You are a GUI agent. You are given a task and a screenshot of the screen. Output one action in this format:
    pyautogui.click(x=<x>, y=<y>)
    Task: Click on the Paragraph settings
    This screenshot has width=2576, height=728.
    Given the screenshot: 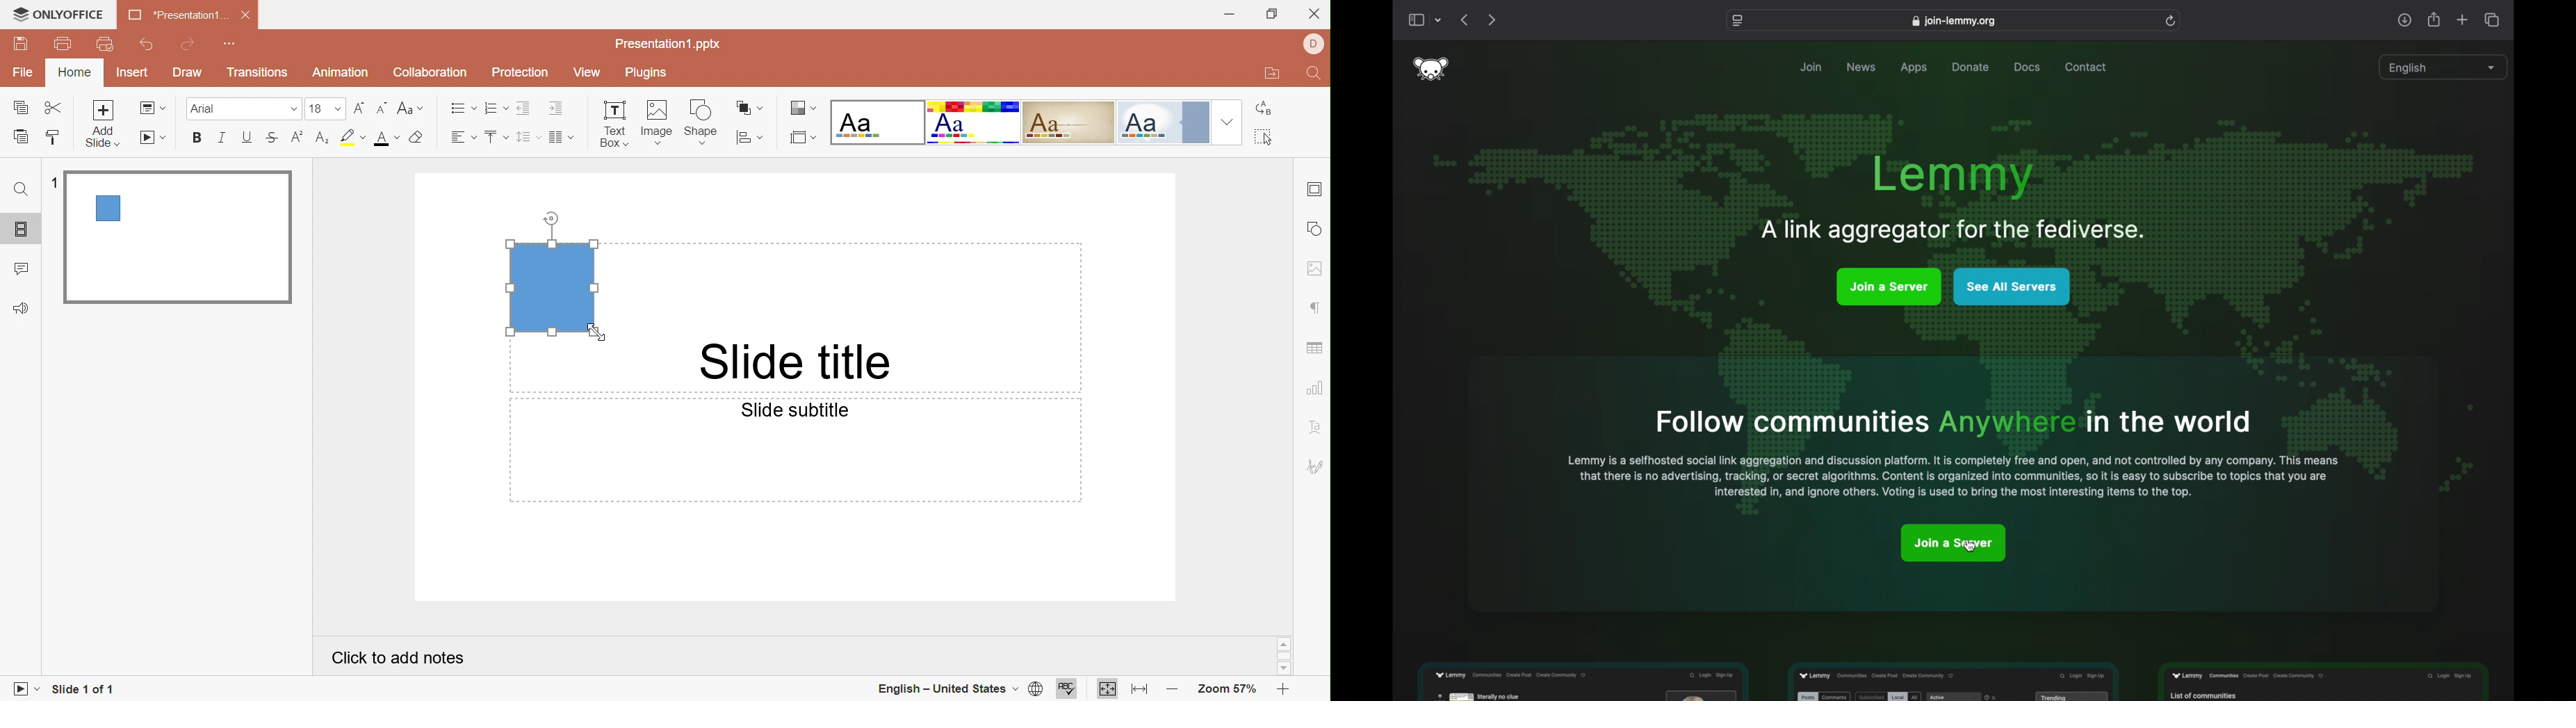 What is the action you would take?
    pyautogui.click(x=1319, y=309)
    